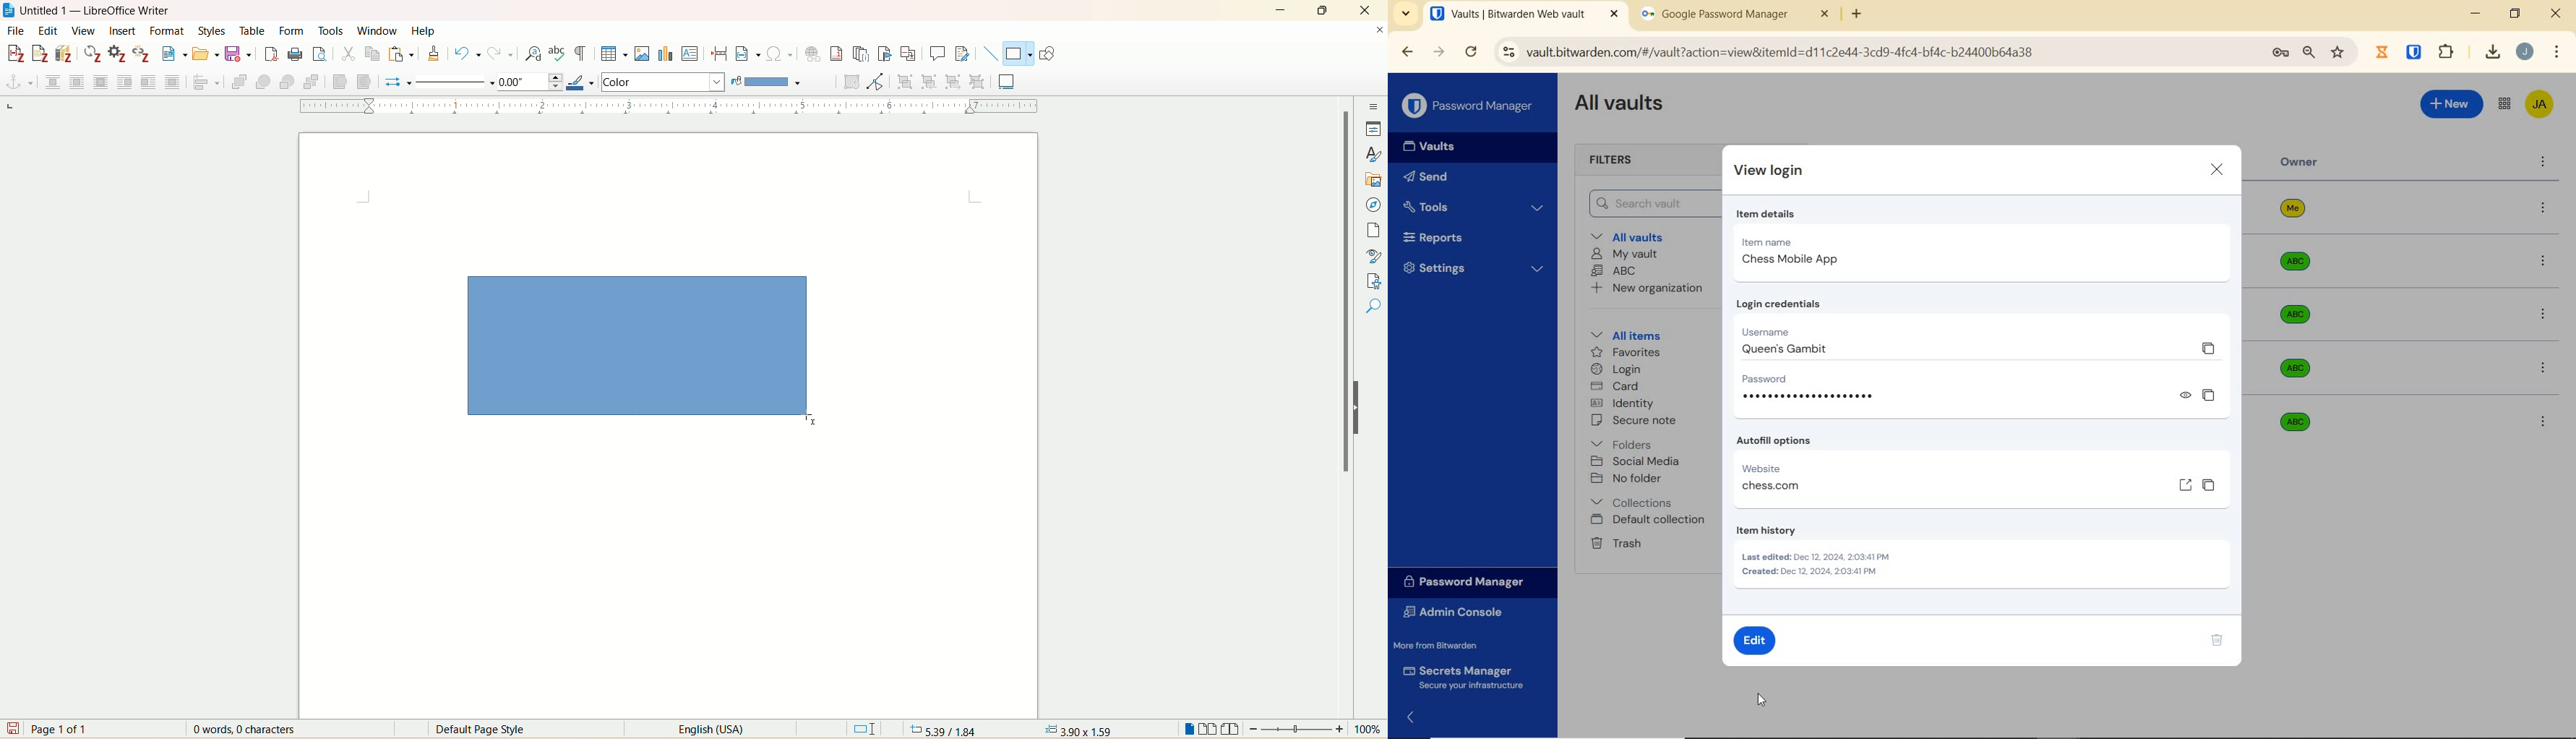 The width and height of the screenshot is (2576, 756). What do you see at coordinates (1373, 129) in the screenshot?
I see `properties` at bounding box center [1373, 129].